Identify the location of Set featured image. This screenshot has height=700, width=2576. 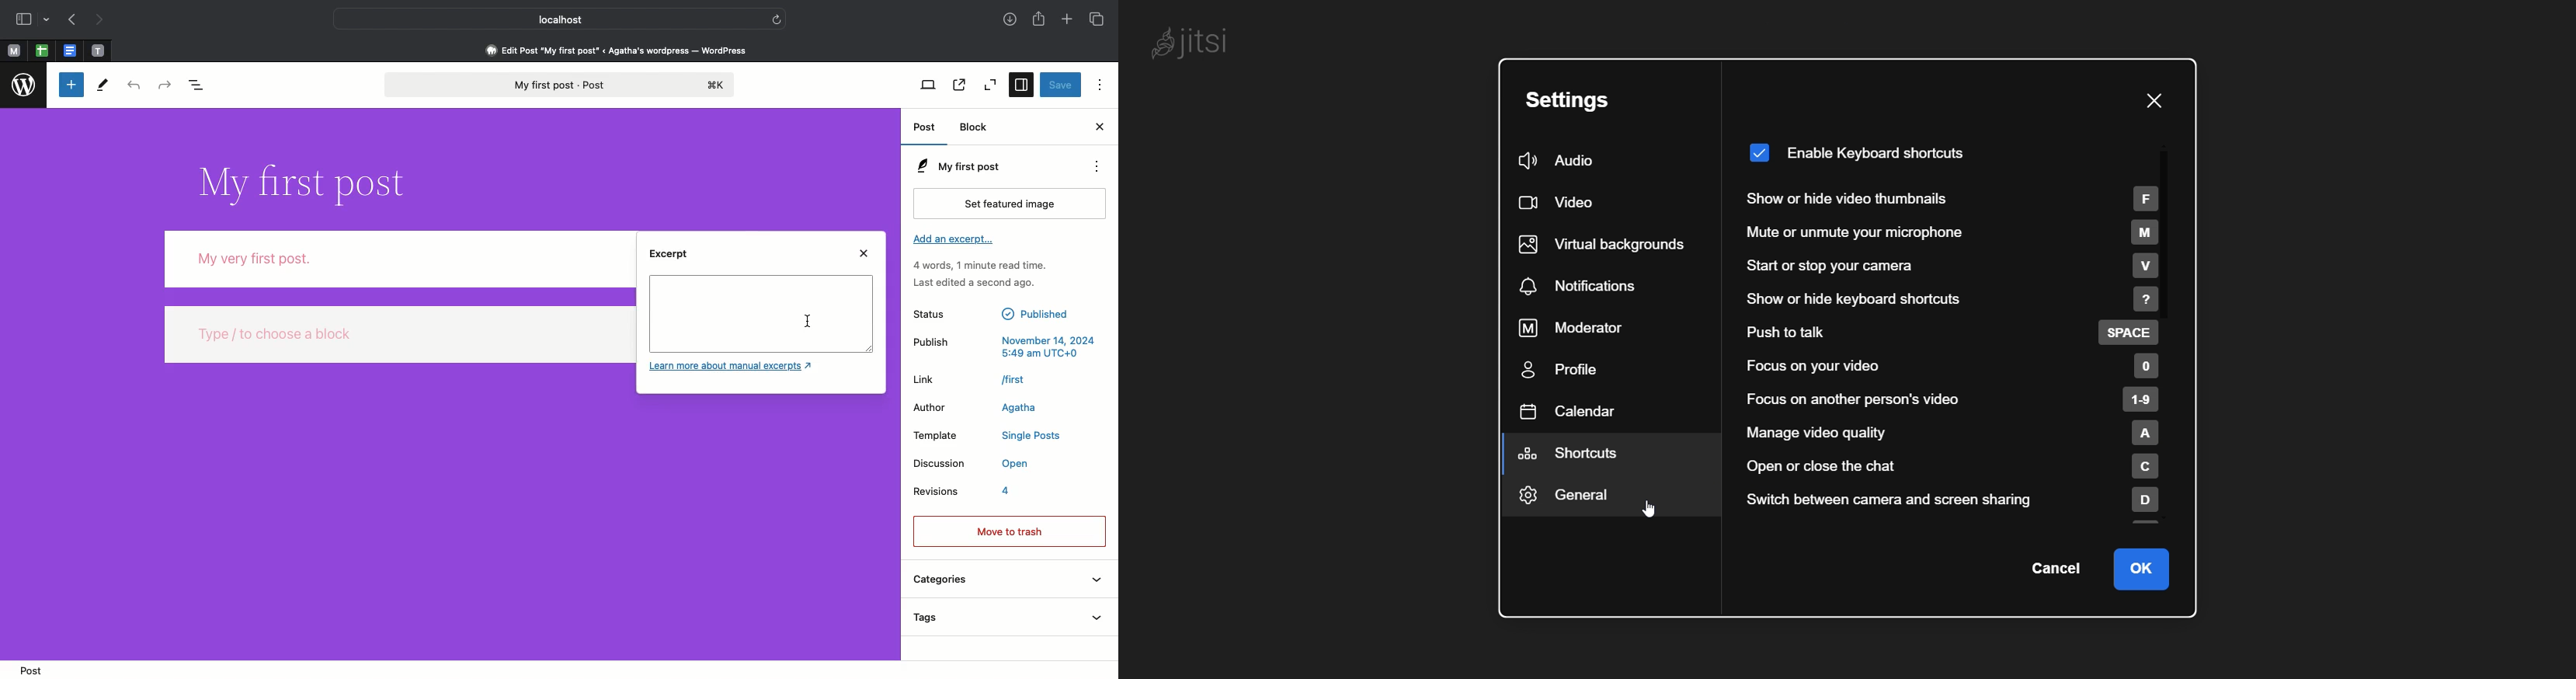
(1013, 203).